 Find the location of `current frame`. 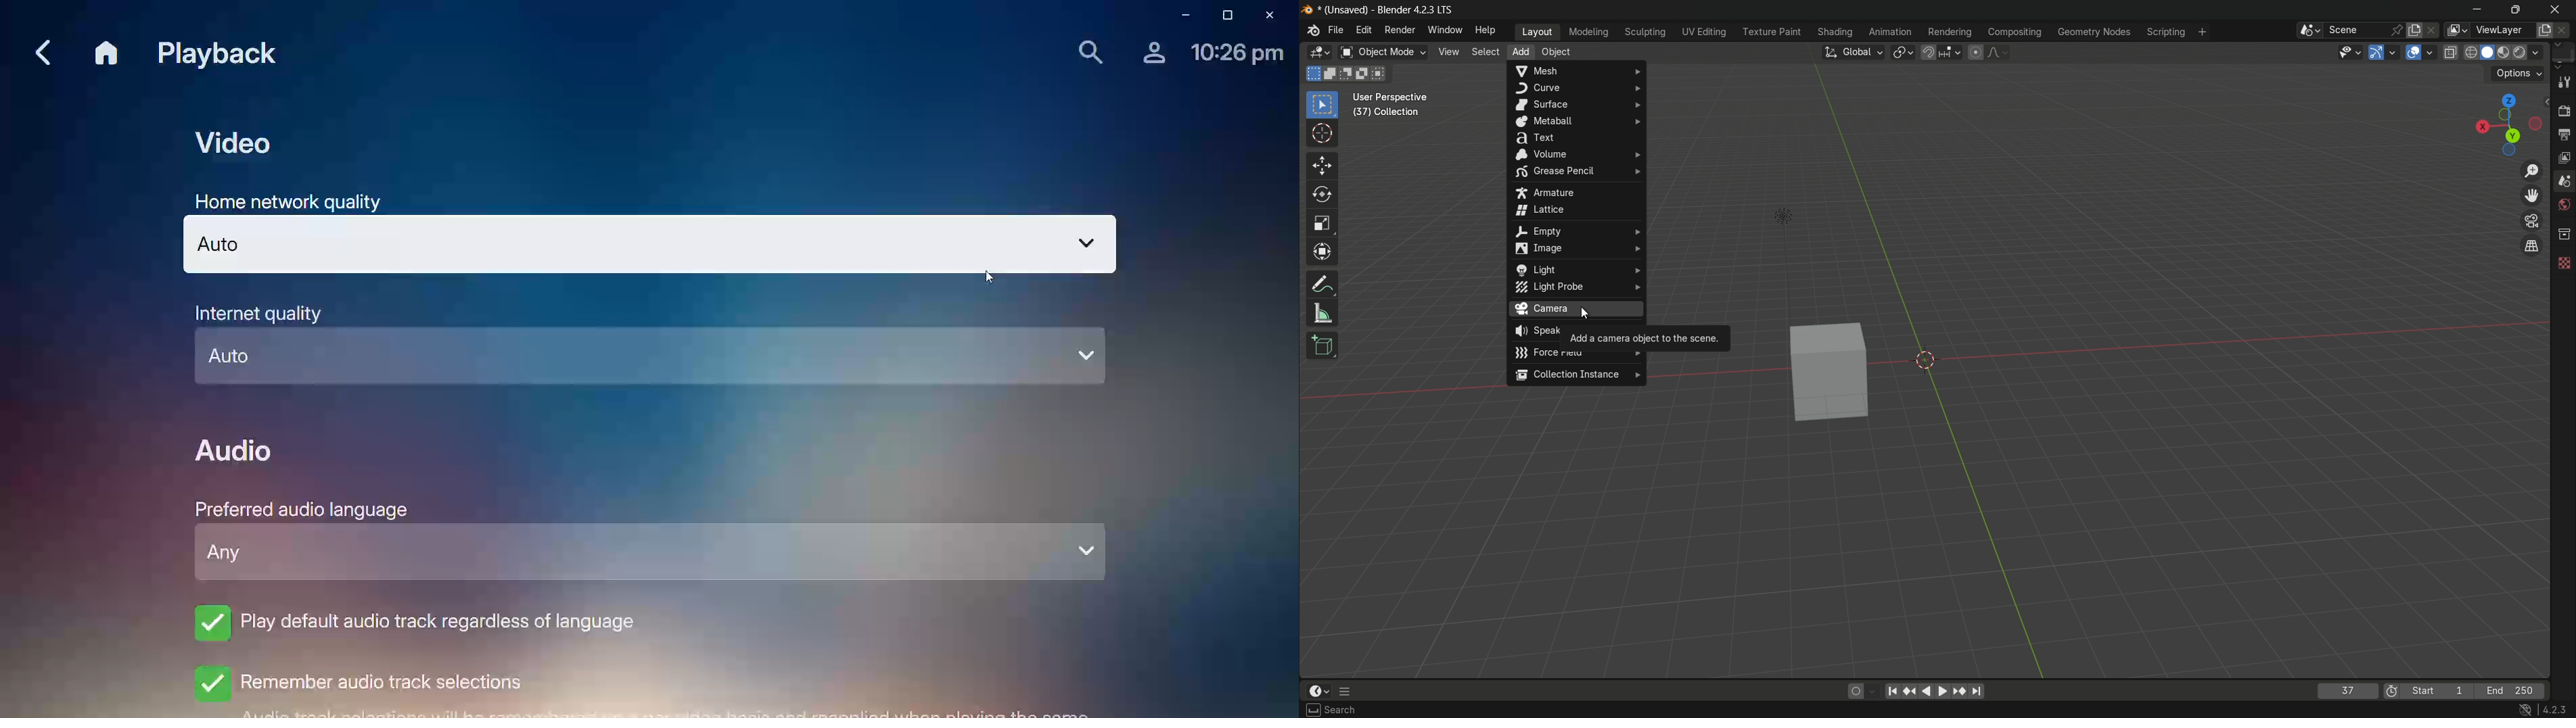

current frame is located at coordinates (2348, 691).